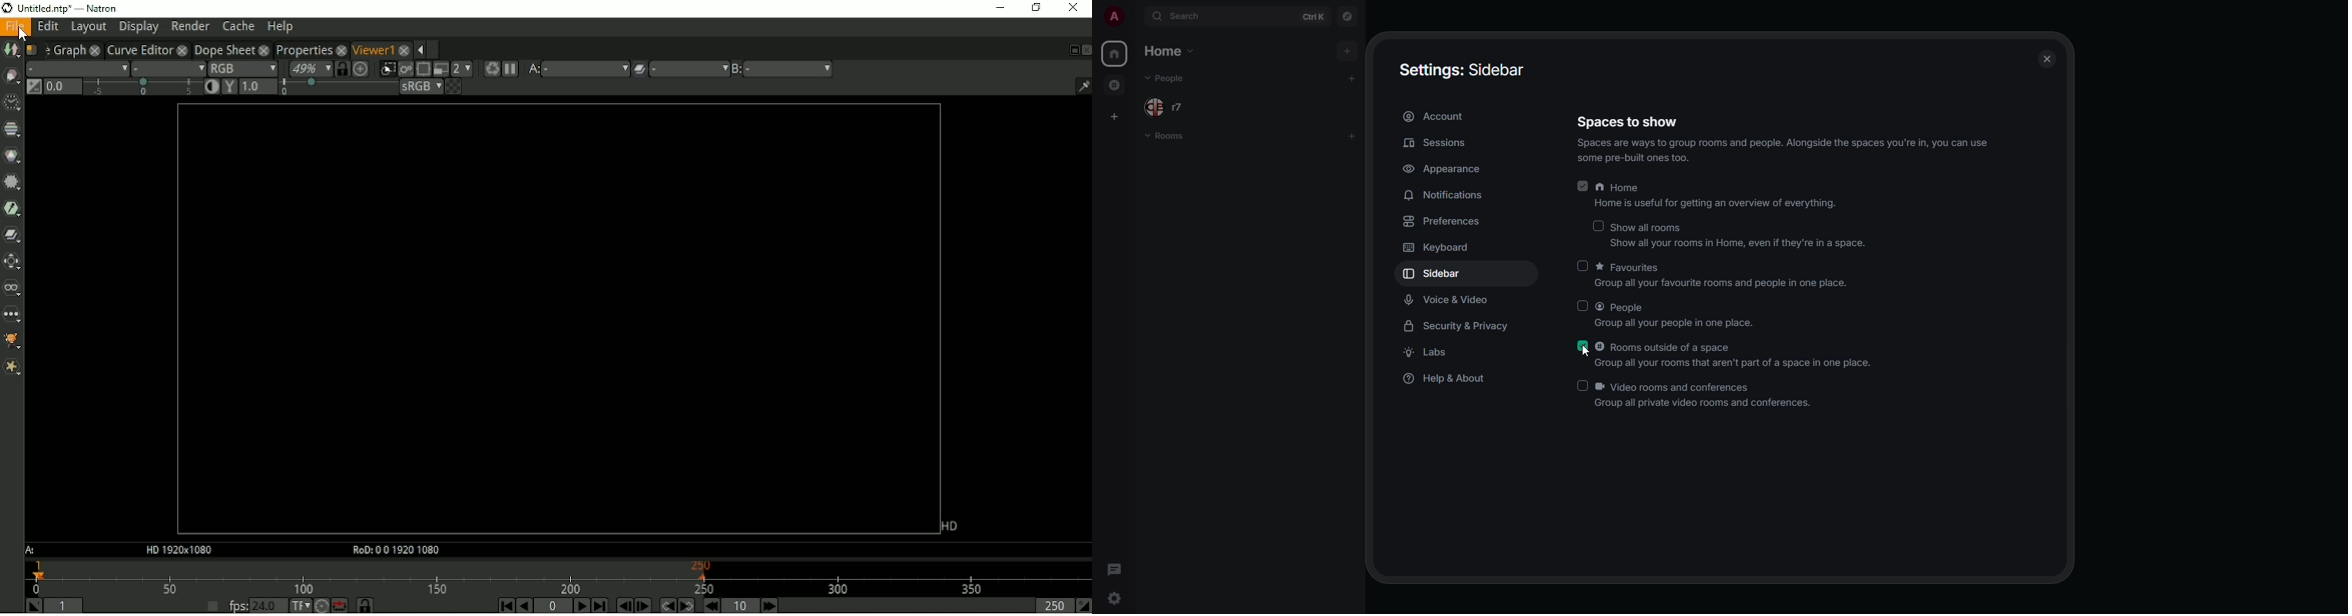 Image resolution: width=2352 pixels, height=616 pixels. Describe the element at coordinates (1627, 122) in the screenshot. I see `Spaces to show` at that location.